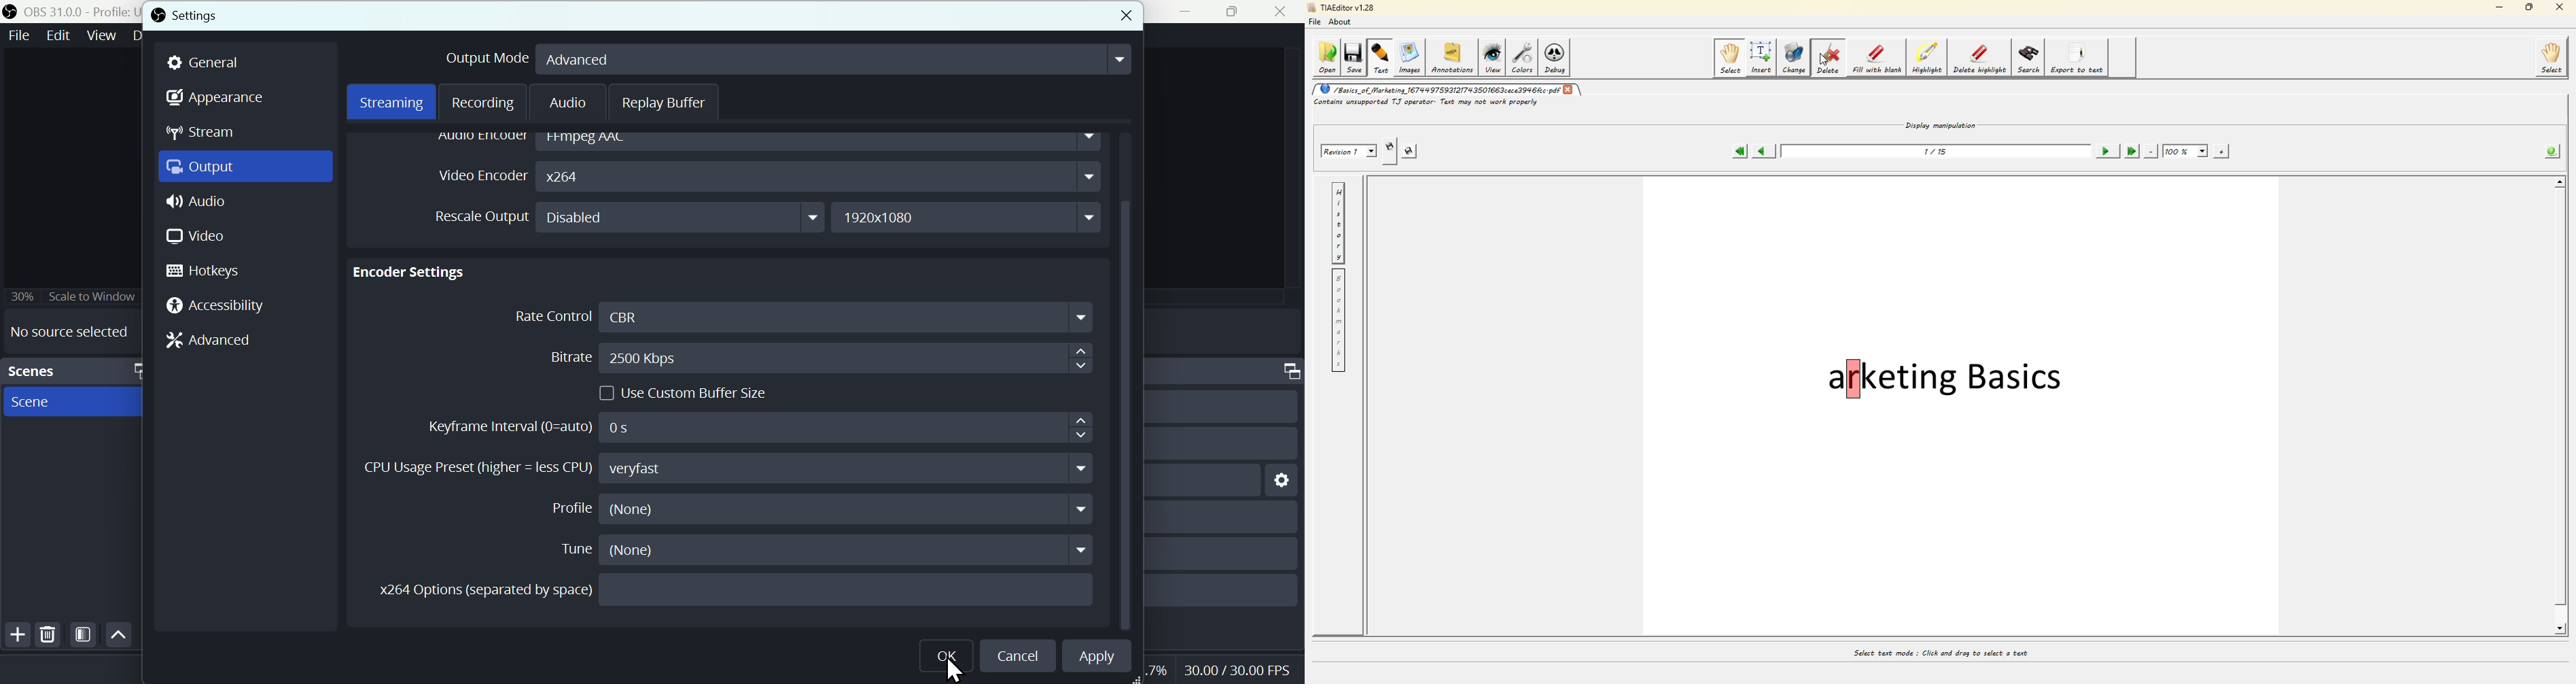  I want to click on File, so click(20, 35).